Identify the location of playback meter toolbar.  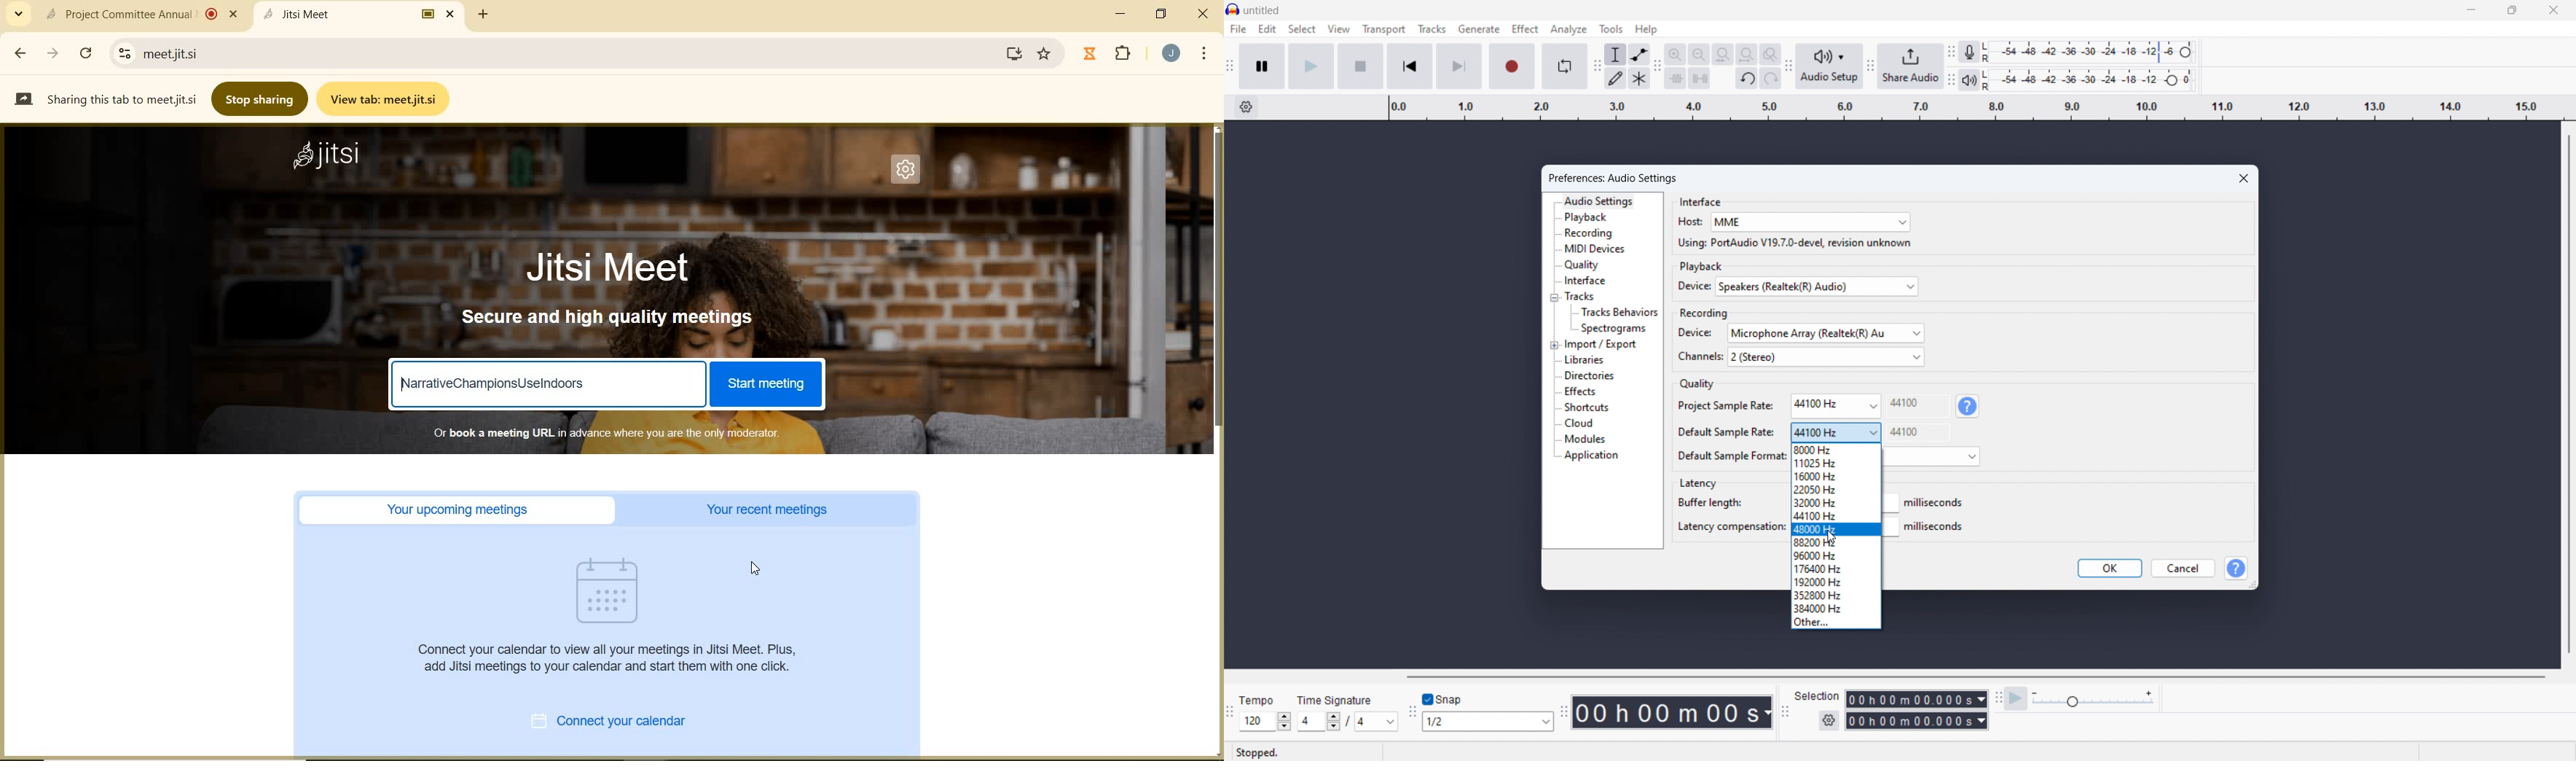
(1969, 80).